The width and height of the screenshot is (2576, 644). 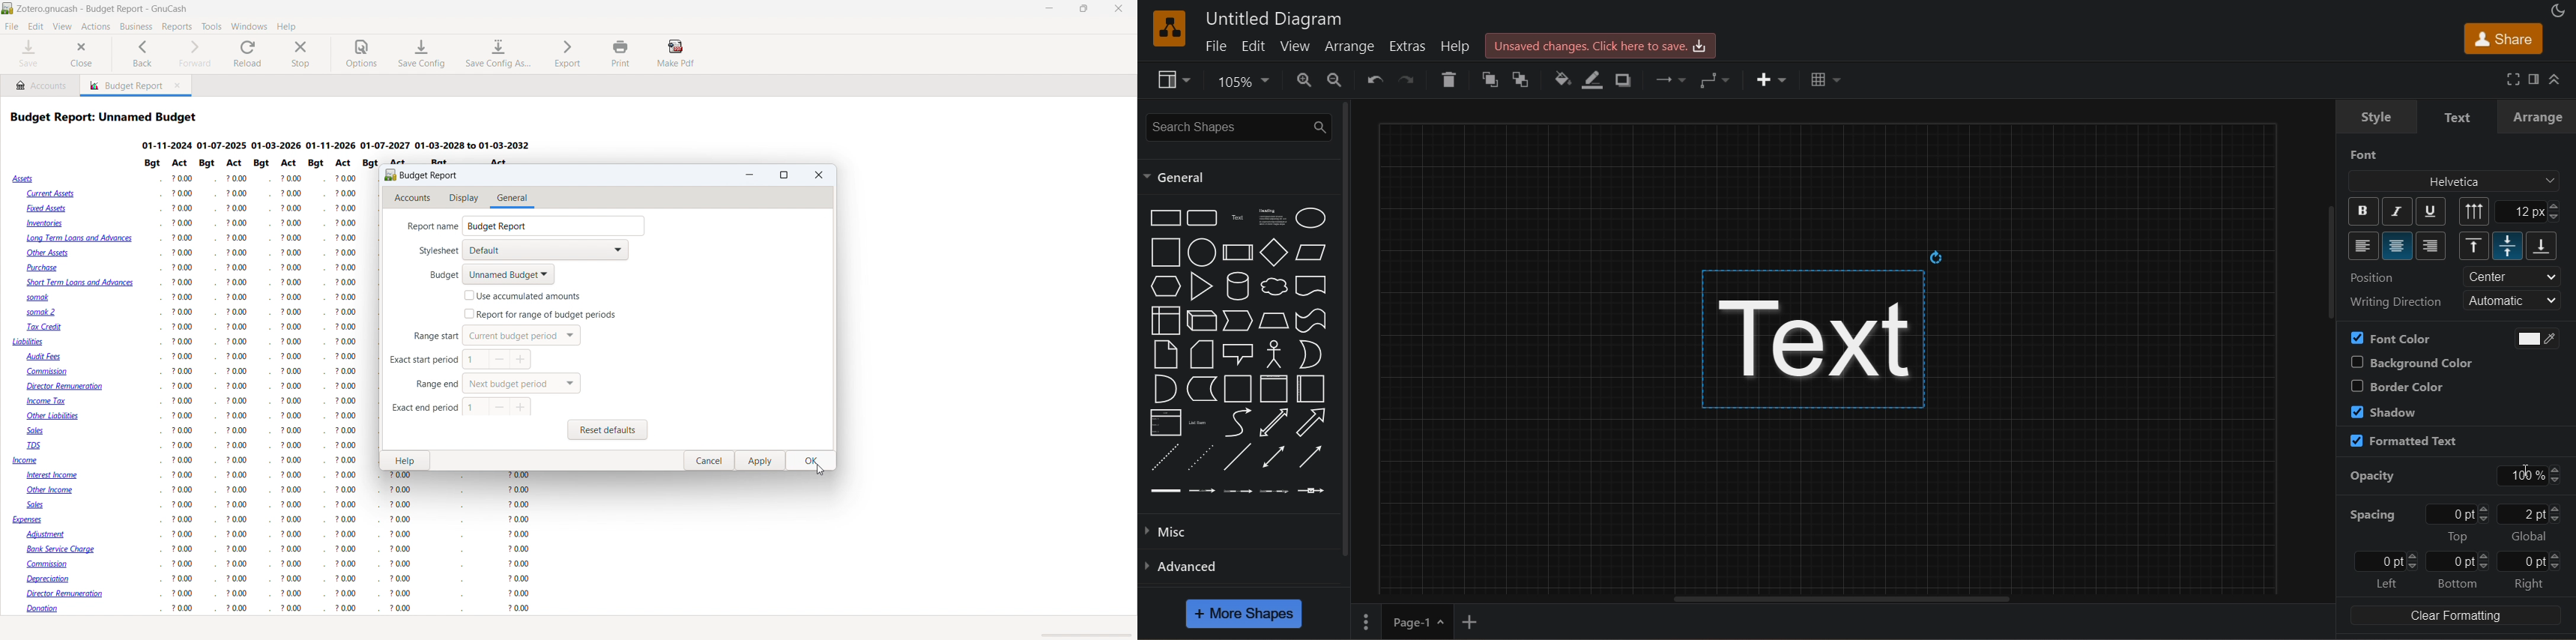 What do you see at coordinates (2395, 211) in the screenshot?
I see `italic` at bounding box center [2395, 211].